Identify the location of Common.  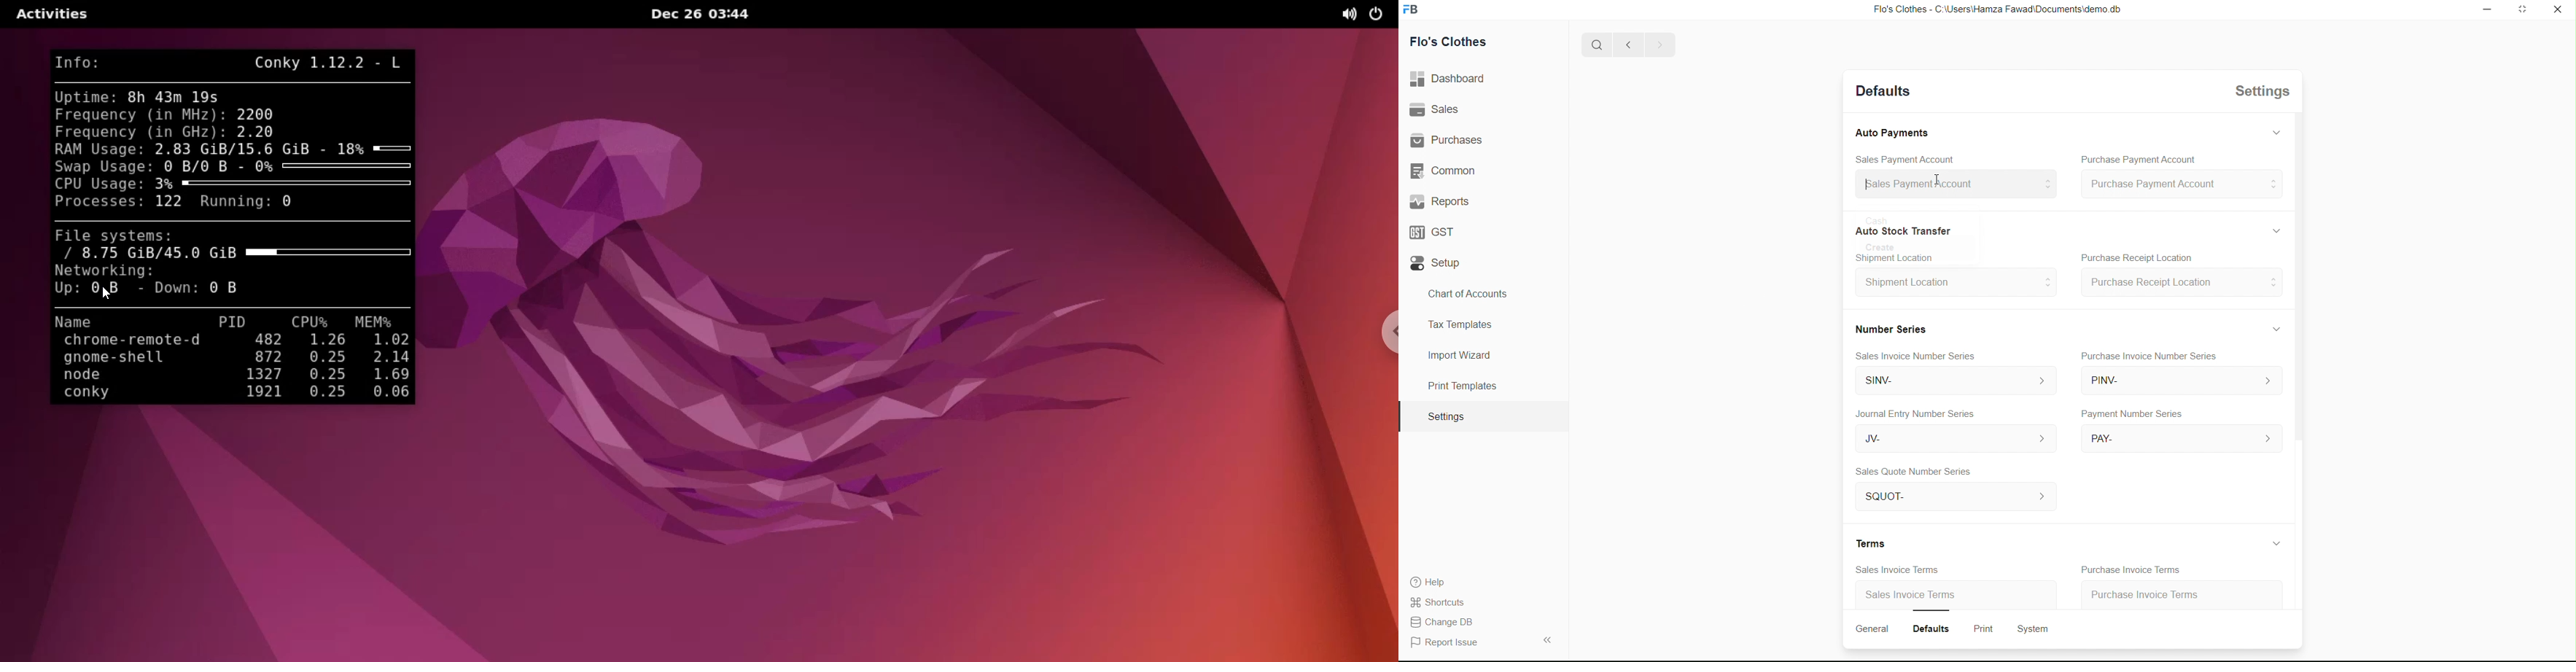
(1446, 169).